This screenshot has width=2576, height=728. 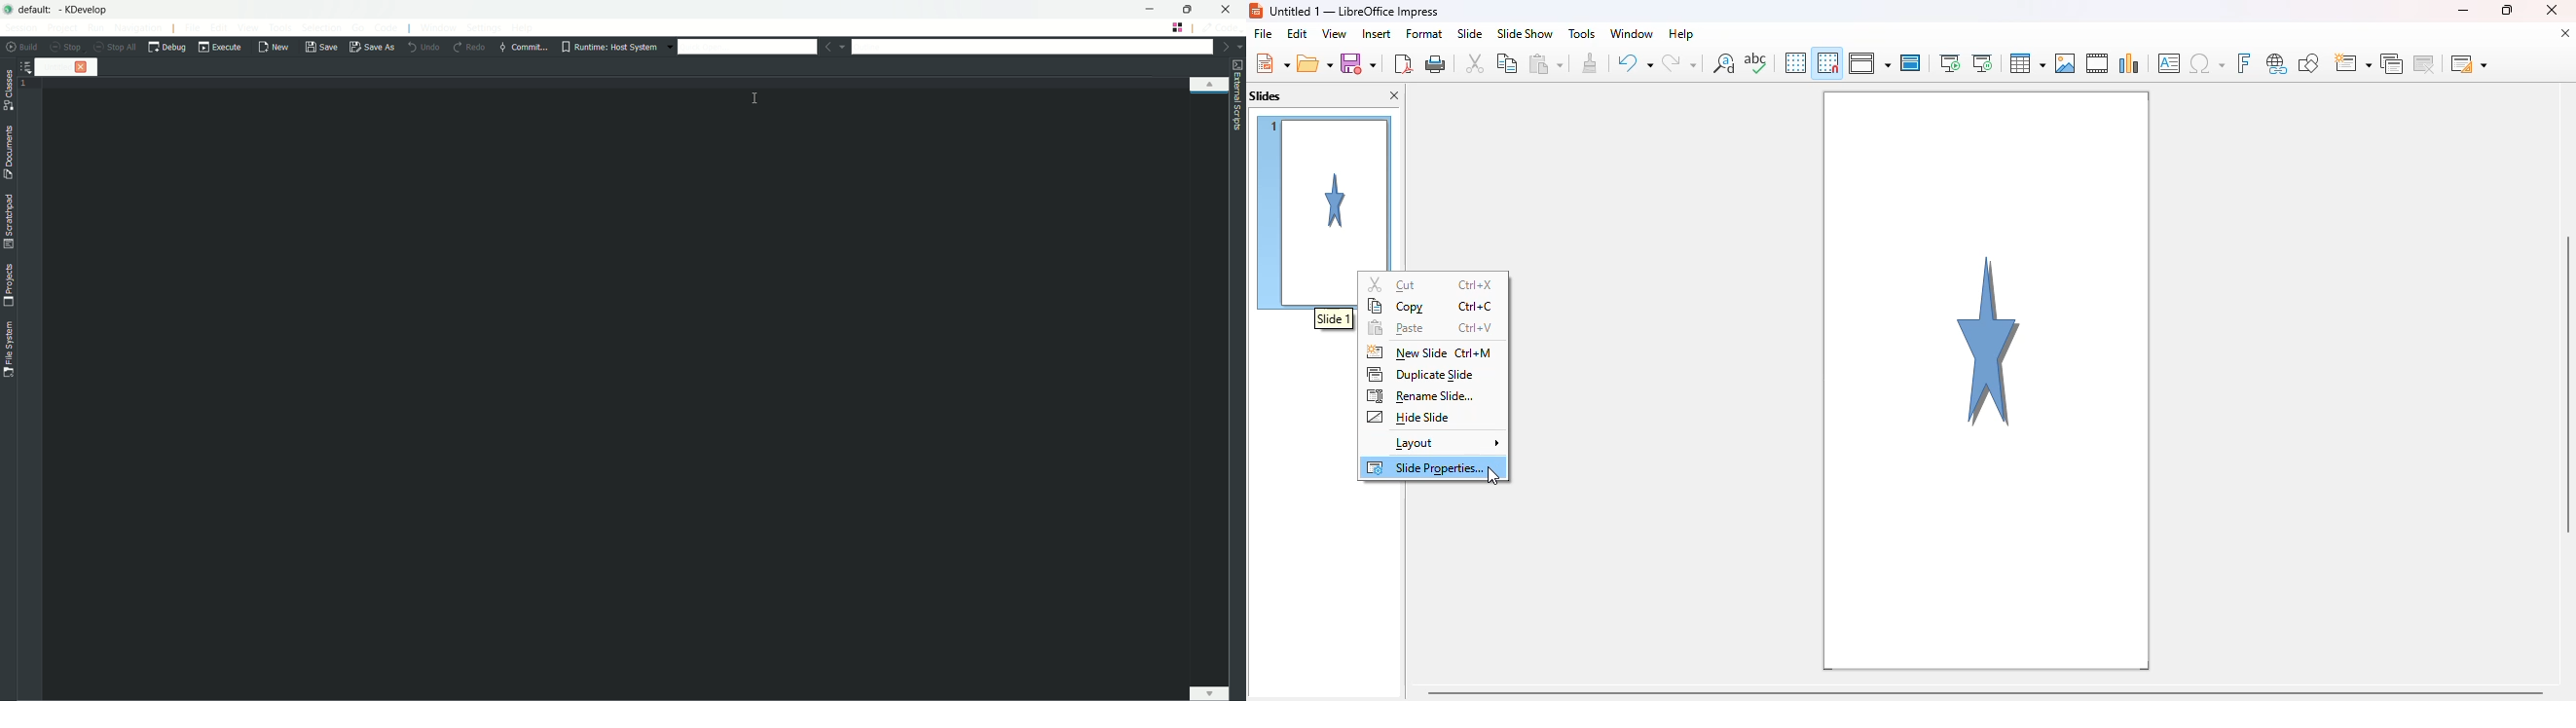 I want to click on cut, so click(x=1476, y=63).